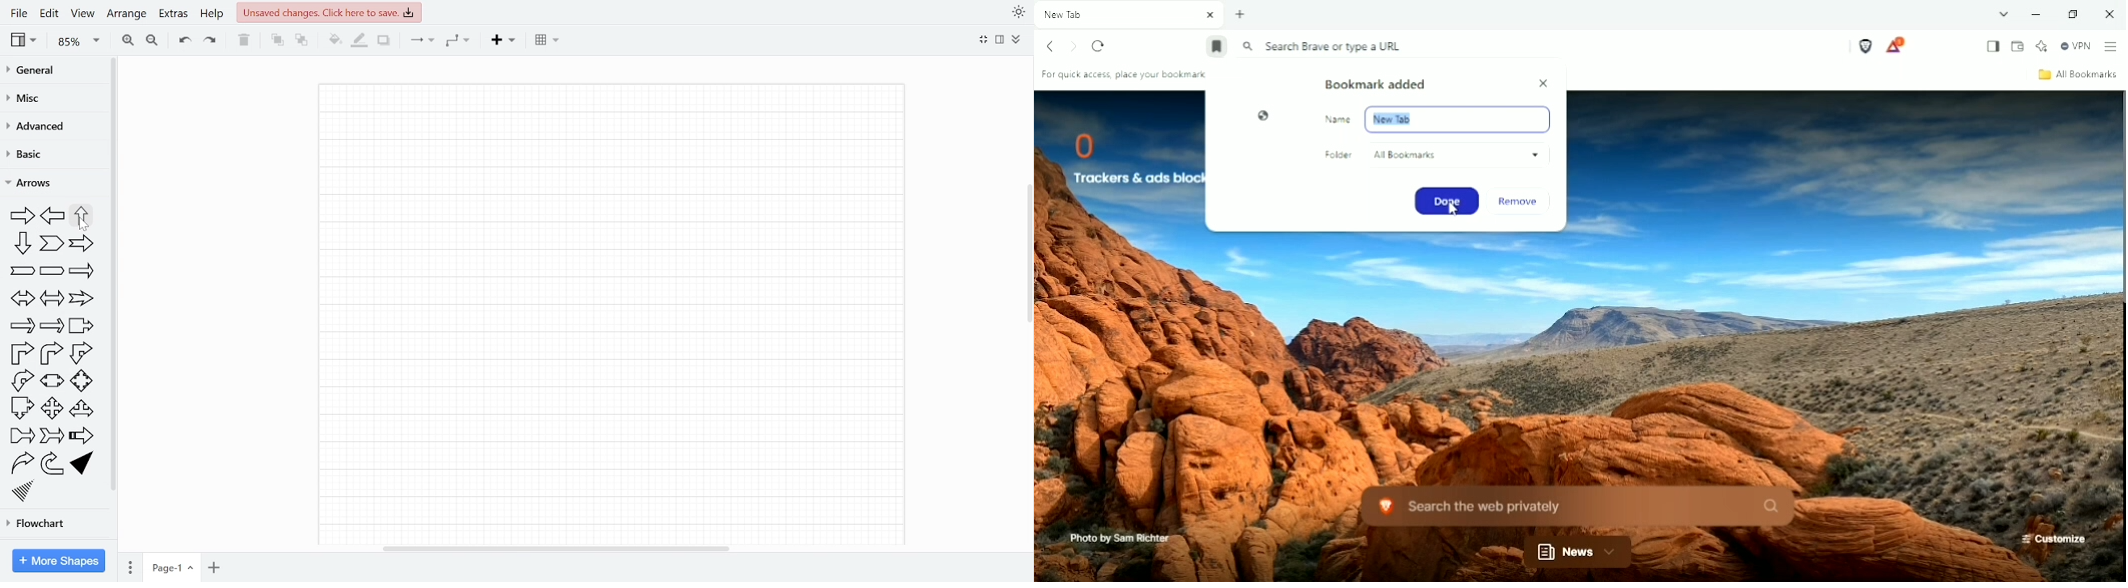 This screenshot has height=588, width=2128. Describe the element at coordinates (1001, 40) in the screenshot. I see `Format` at that location.